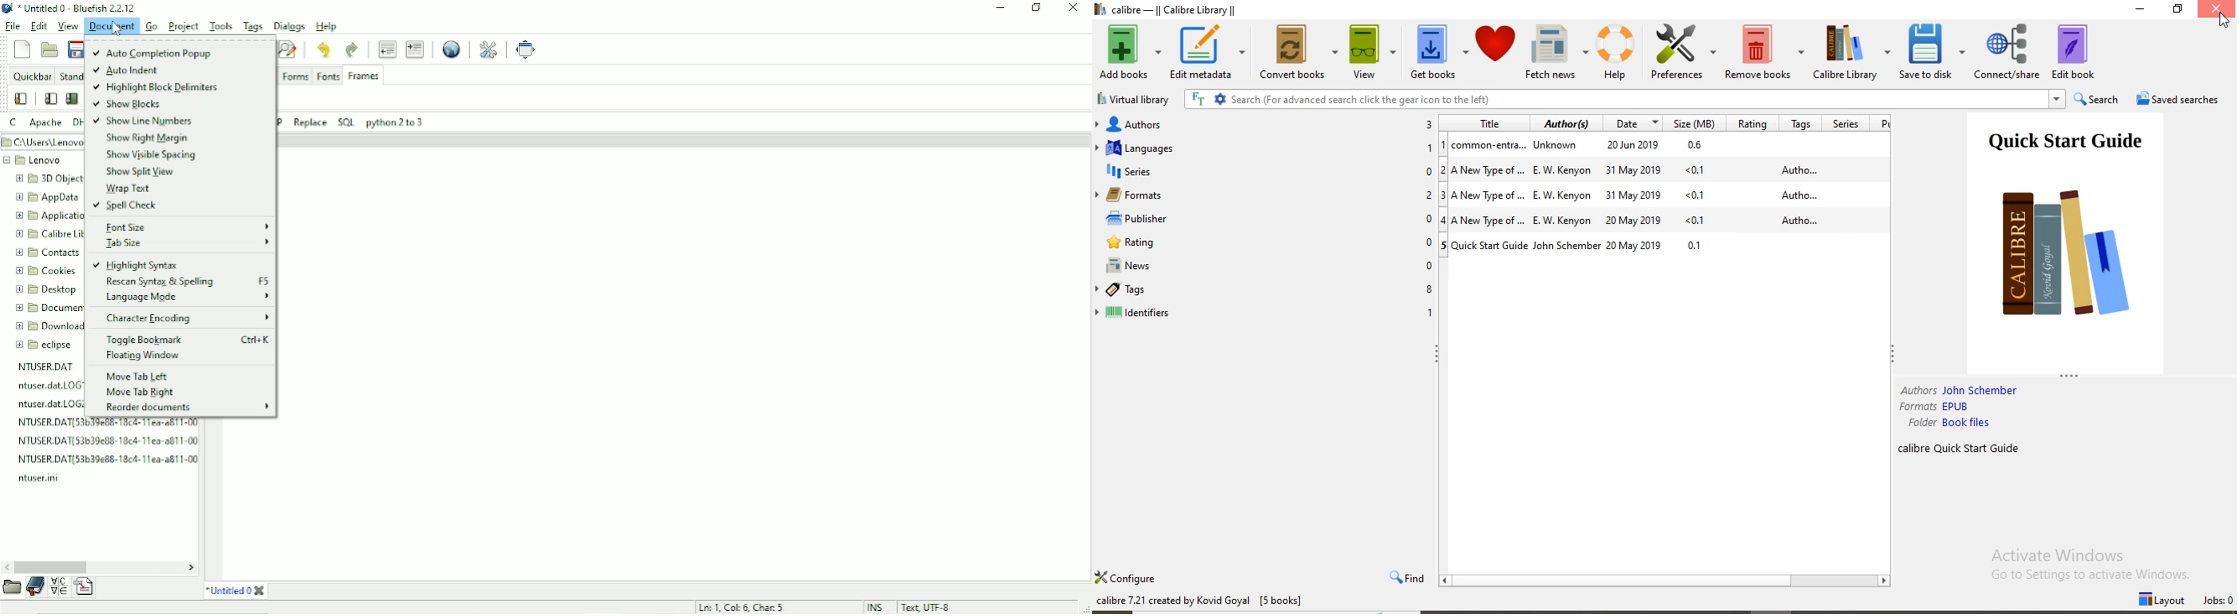 Image resolution: width=2240 pixels, height=616 pixels. What do you see at coordinates (107, 459) in the screenshot?
I see `file` at bounding box center [107, 459].